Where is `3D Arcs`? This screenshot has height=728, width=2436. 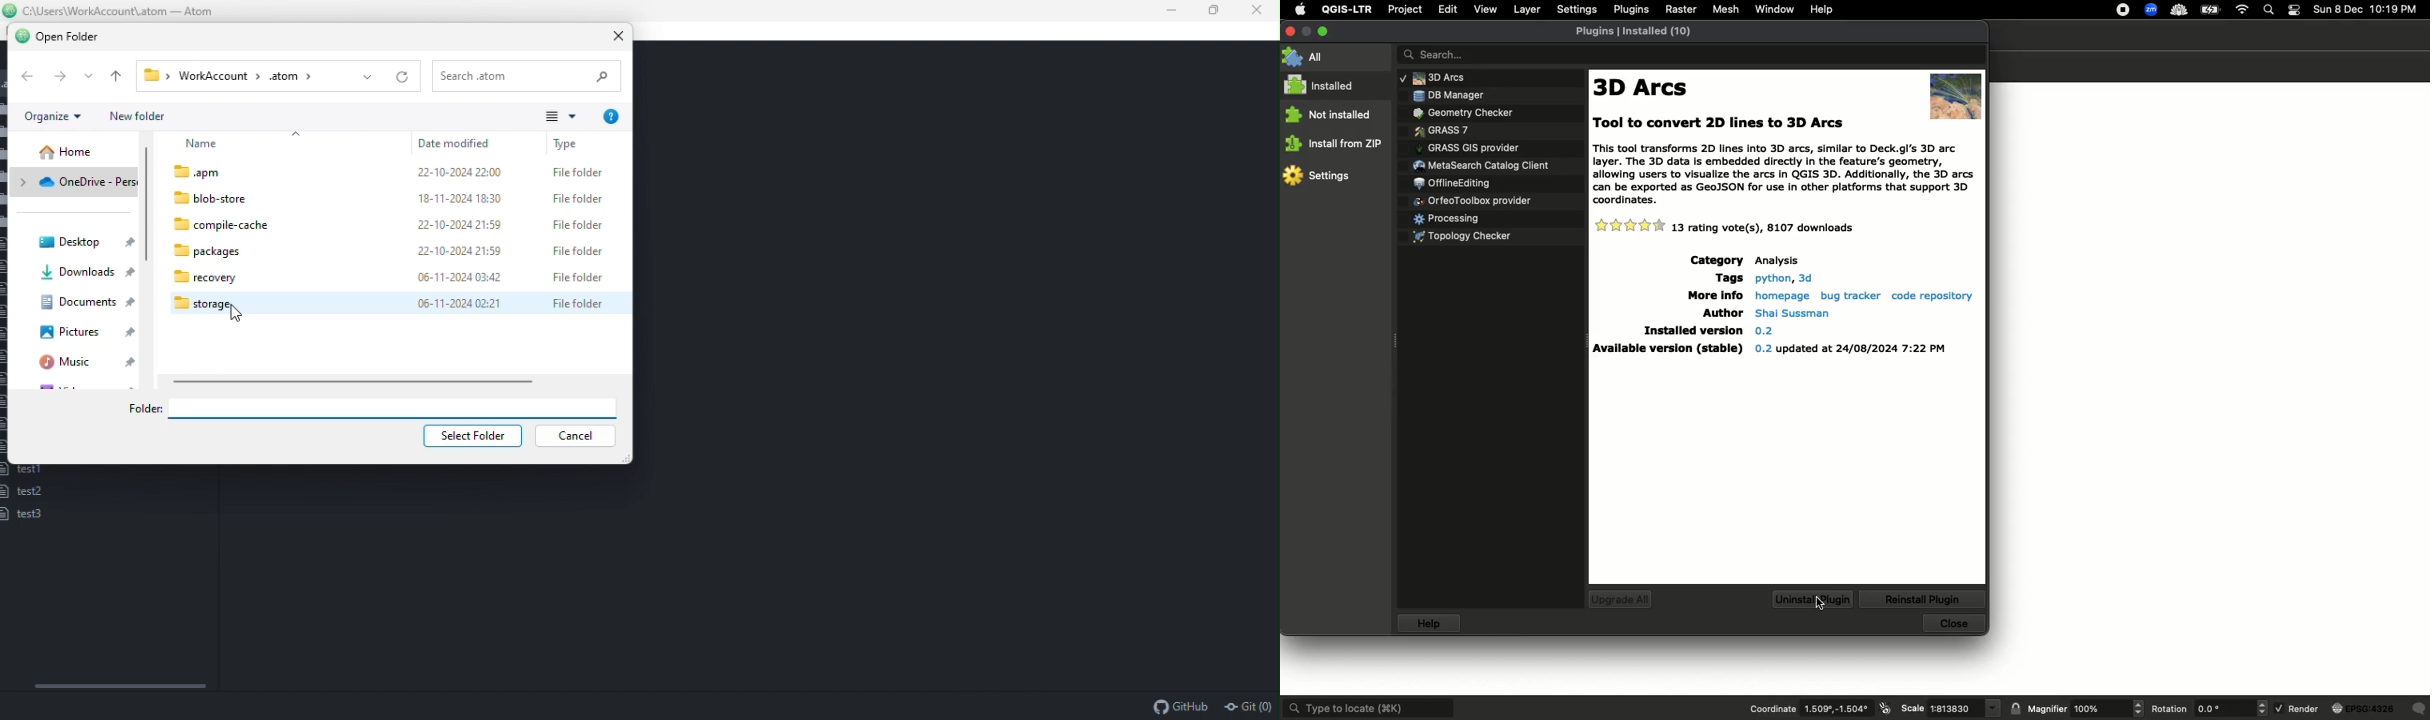
3D Arcs is located at coordinates (1645, 86).